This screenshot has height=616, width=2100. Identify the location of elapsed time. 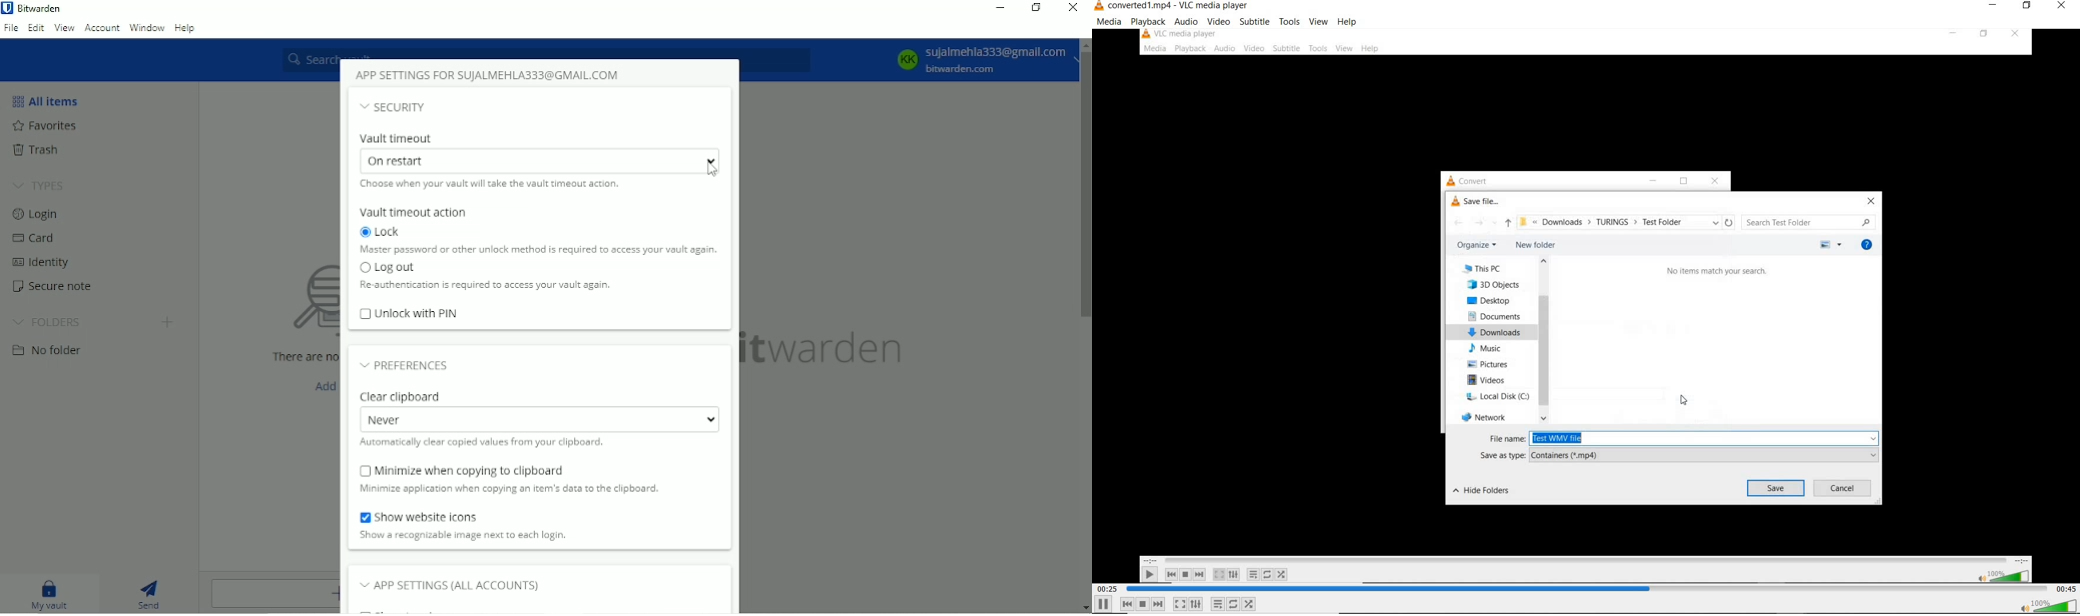
(1108, 589).